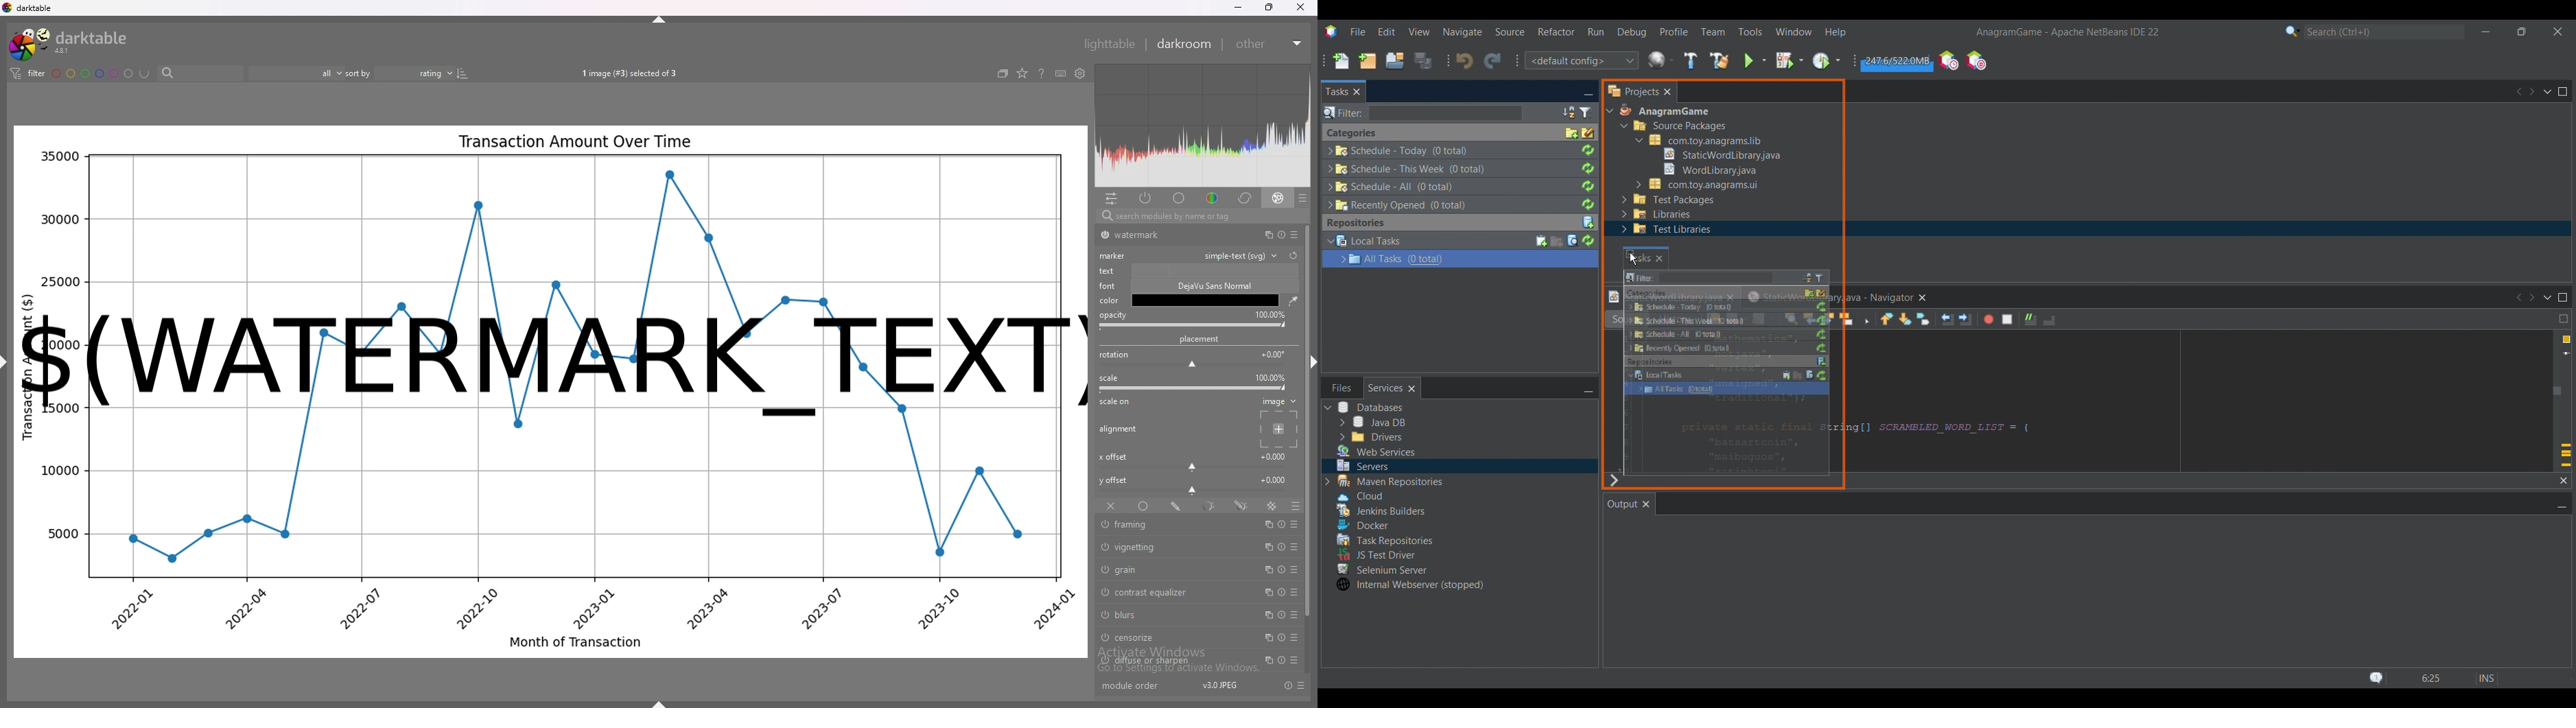 This screenshot has height=728, width=2576. Describe the element at coordinates (1906, 319) in the screenshot. I see `Next bookmark` at that location.